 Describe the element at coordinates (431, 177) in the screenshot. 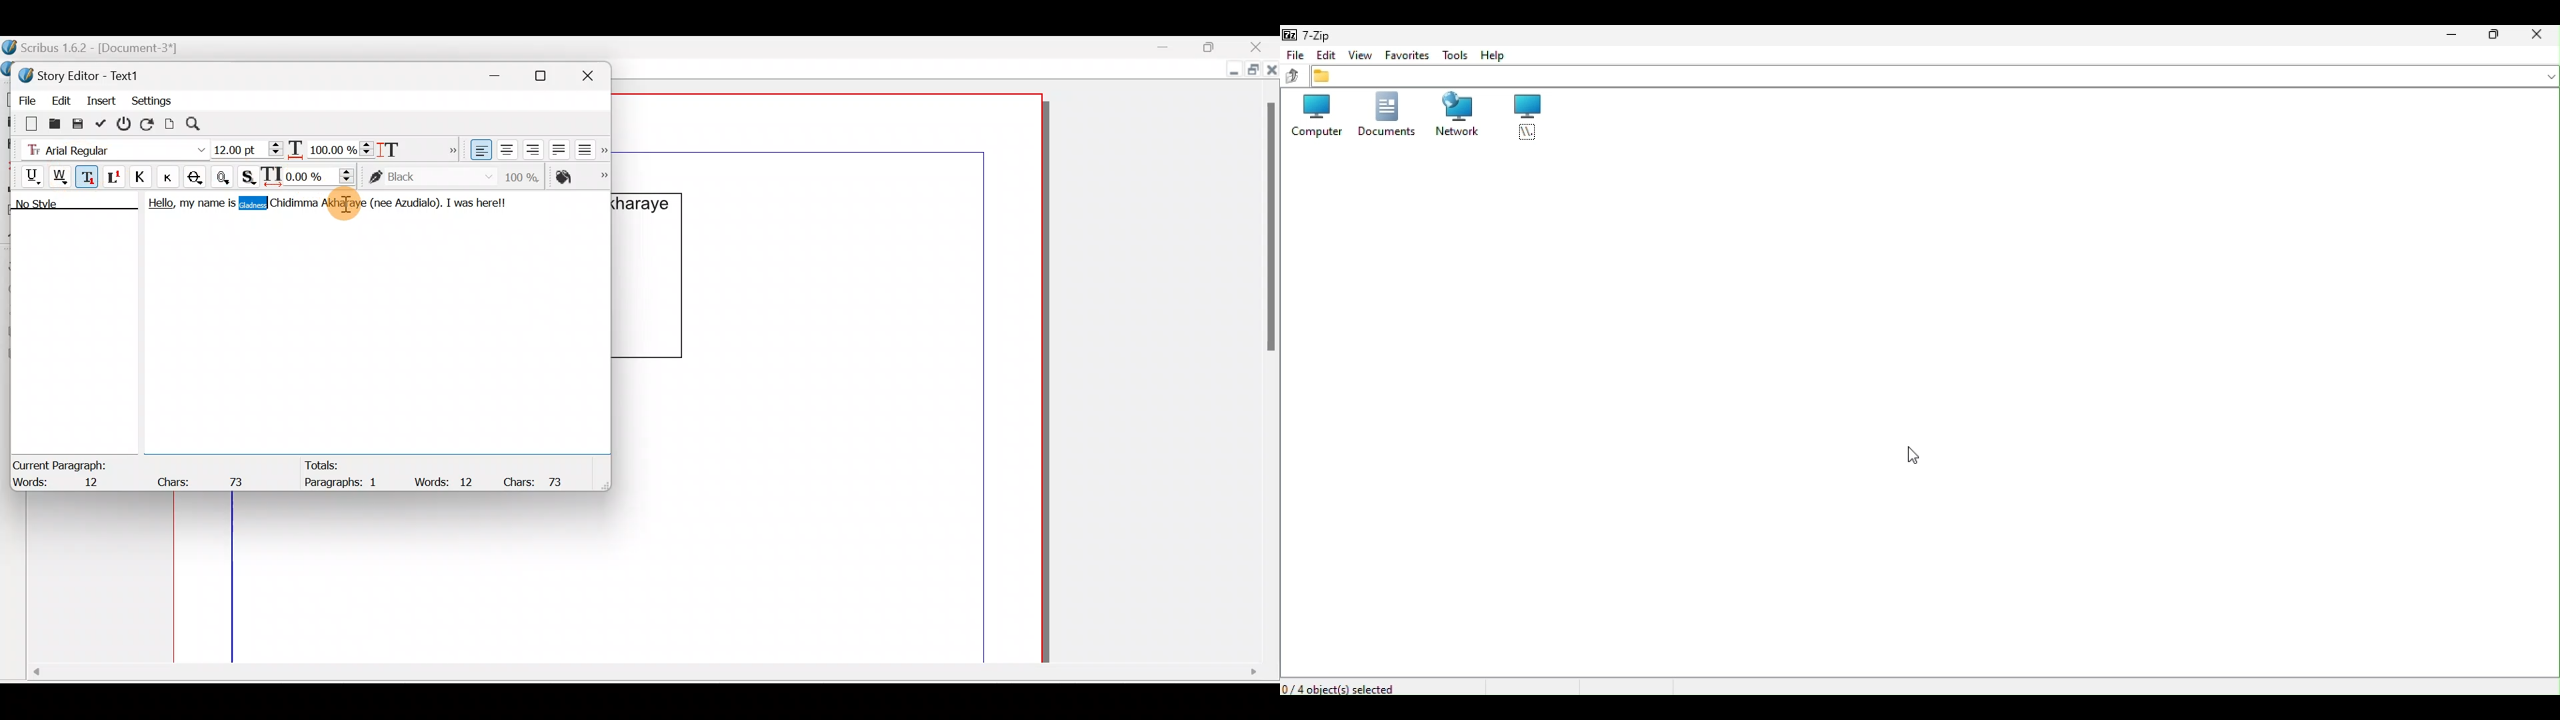

I see `color of text stroke` at that location.